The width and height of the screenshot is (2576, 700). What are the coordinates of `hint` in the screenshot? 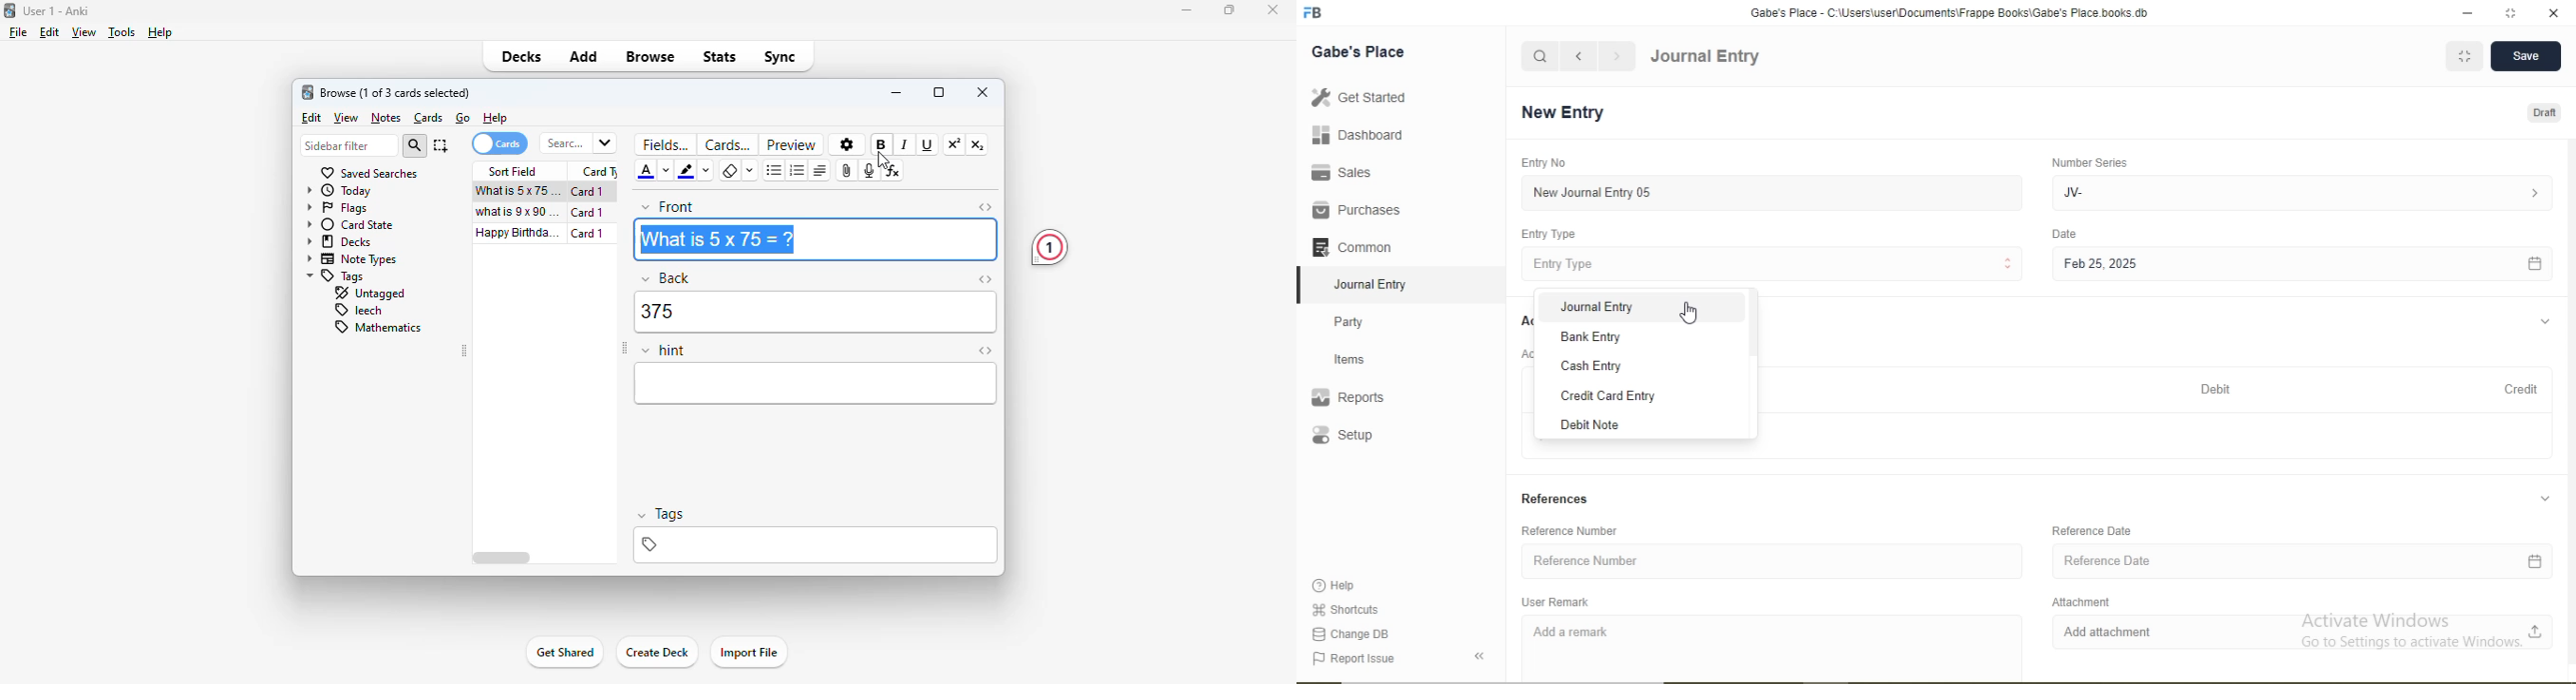 It's located at (664, 352).